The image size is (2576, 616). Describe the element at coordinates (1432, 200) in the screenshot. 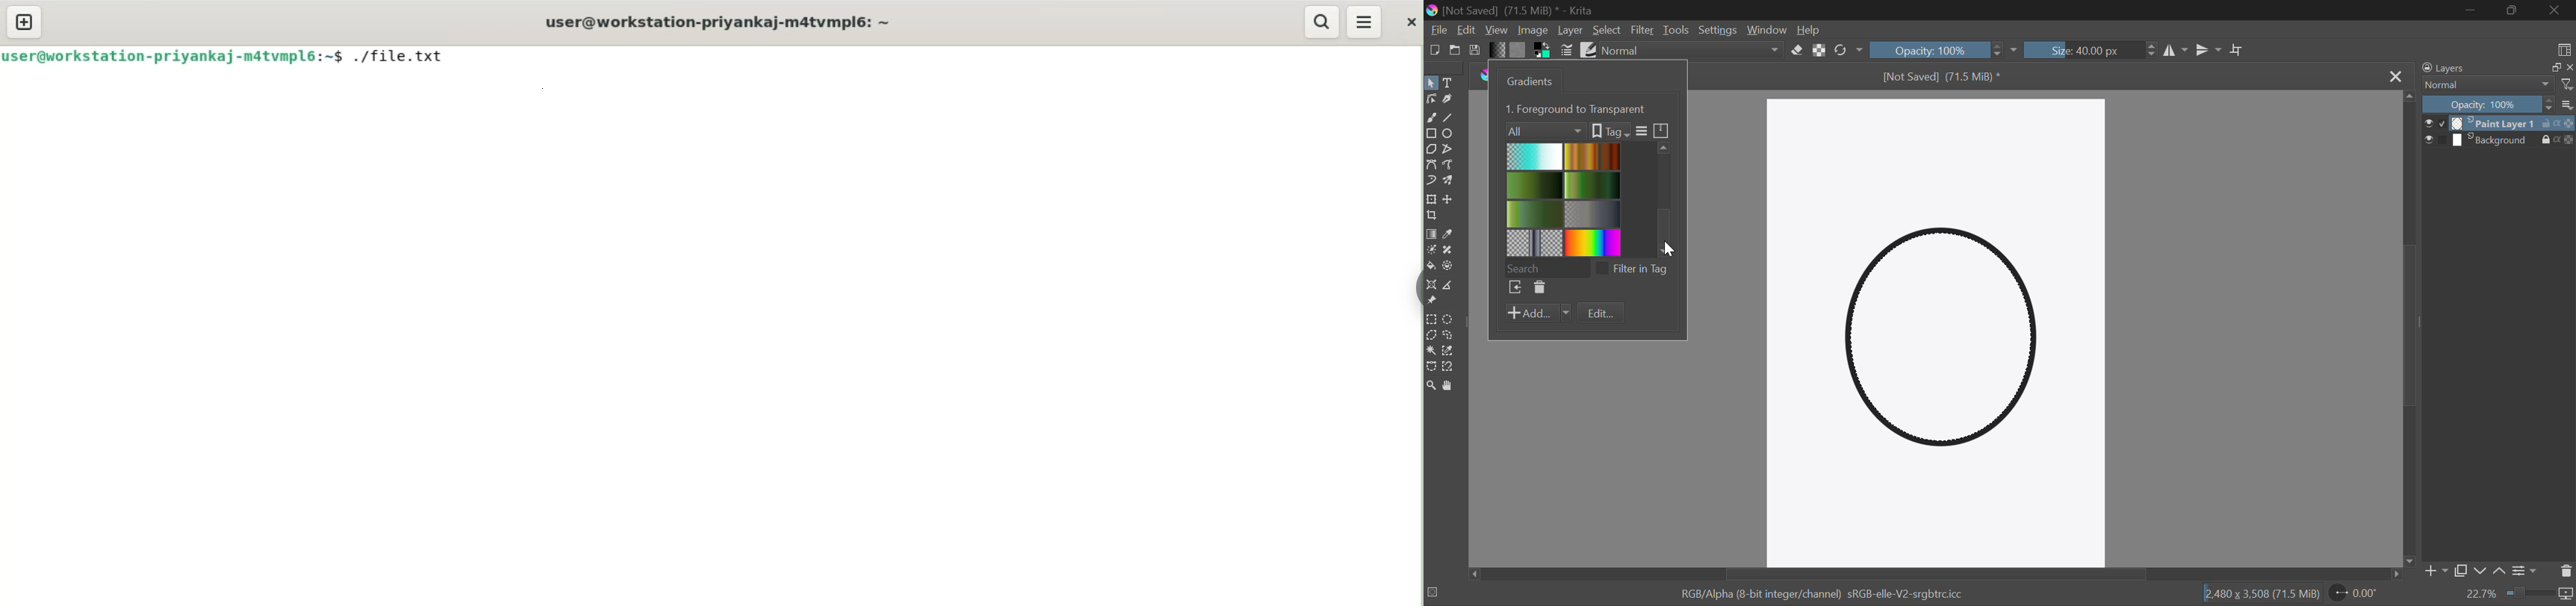

I see `Transform Layer` at that location.